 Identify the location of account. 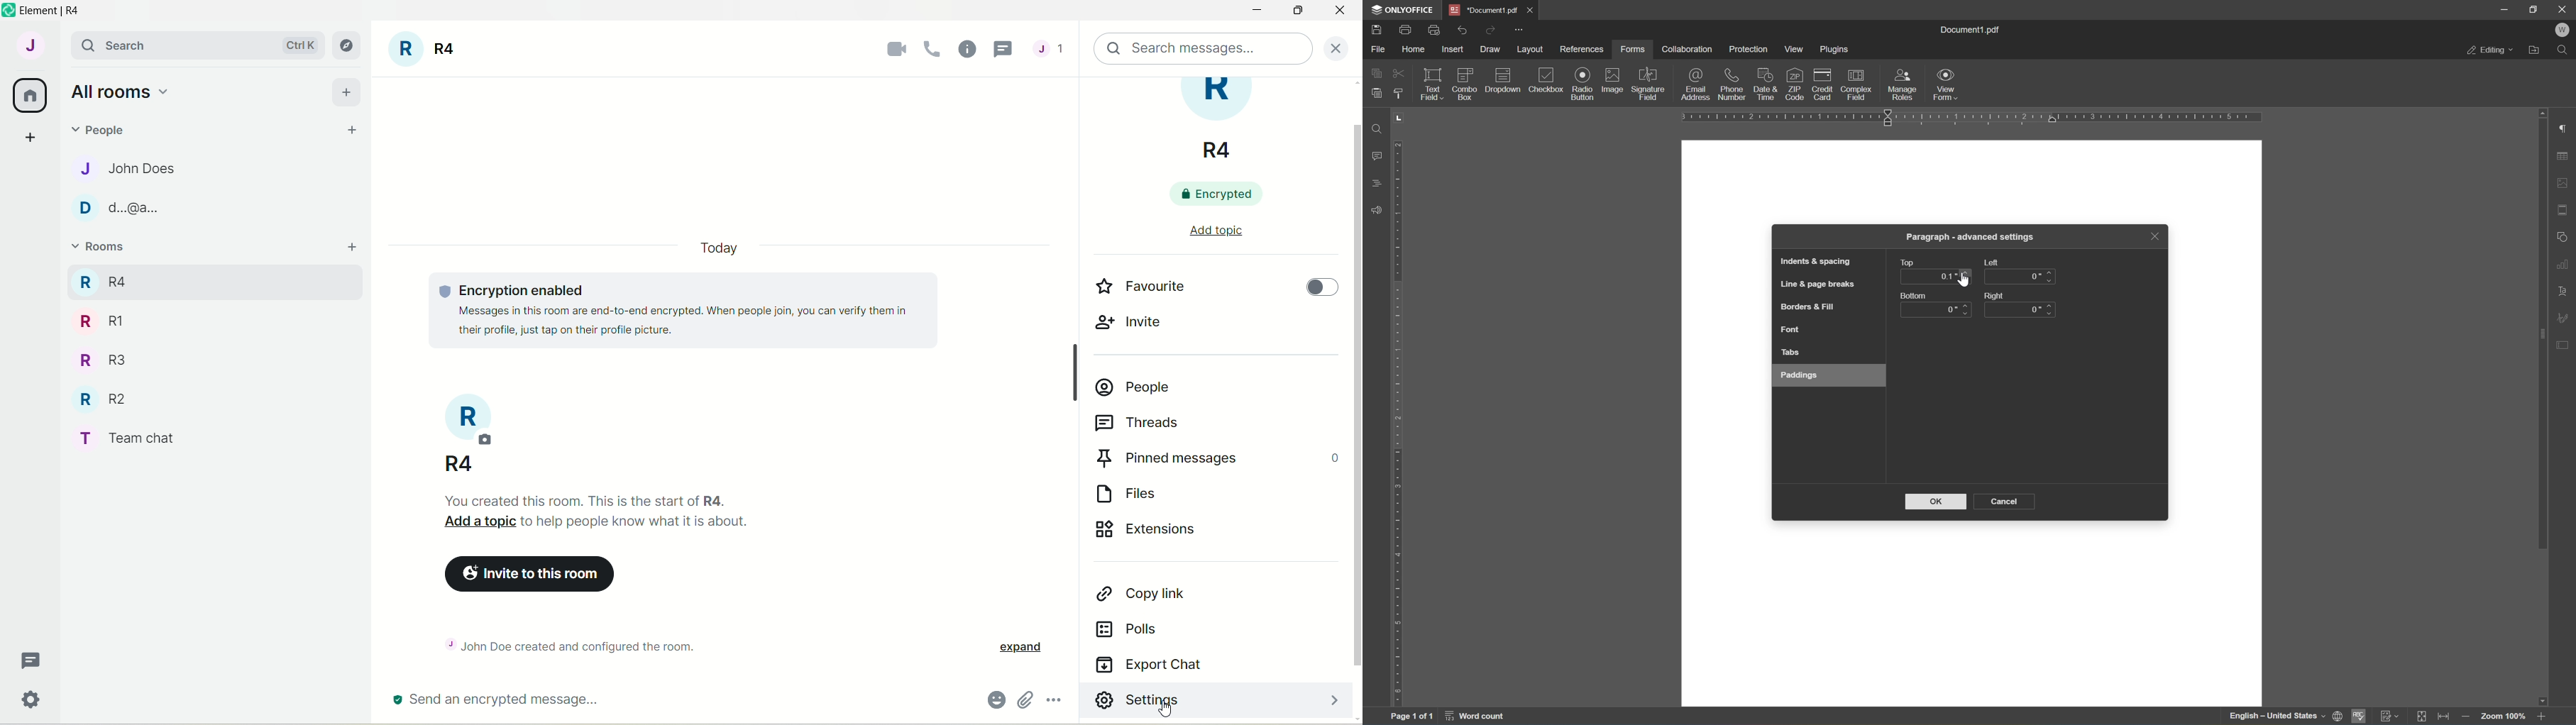
(29, 45).